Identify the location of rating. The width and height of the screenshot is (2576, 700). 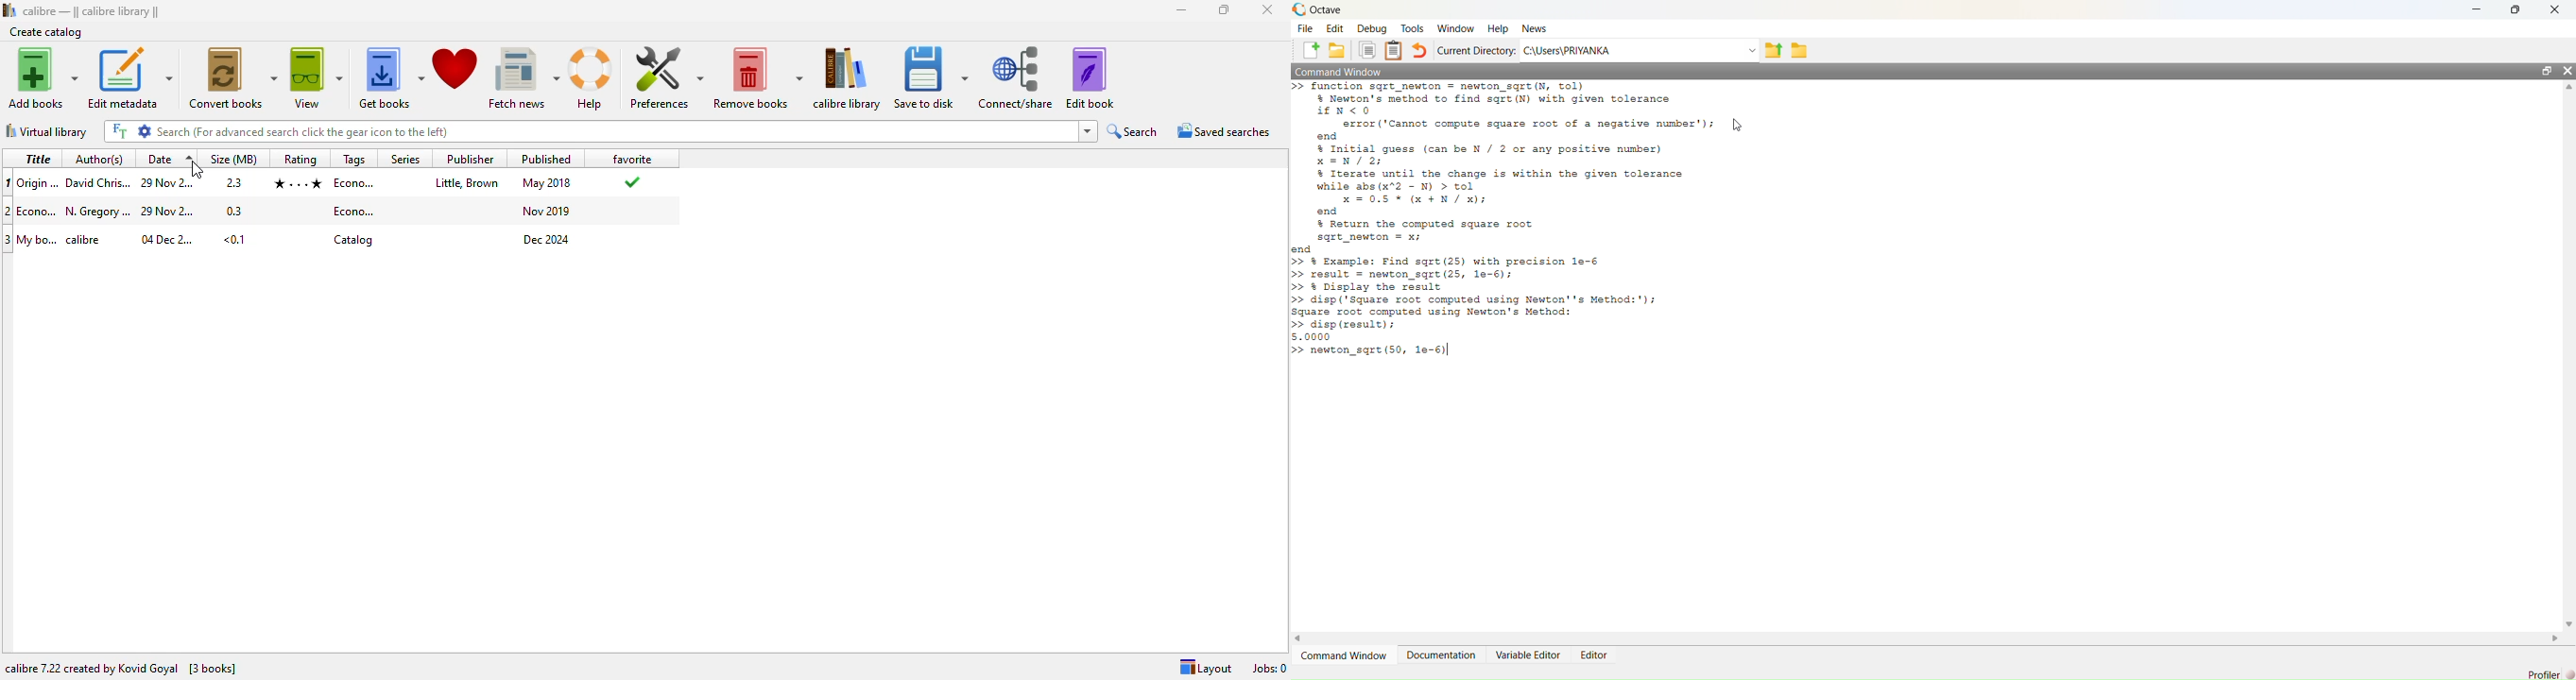
(301, 158).